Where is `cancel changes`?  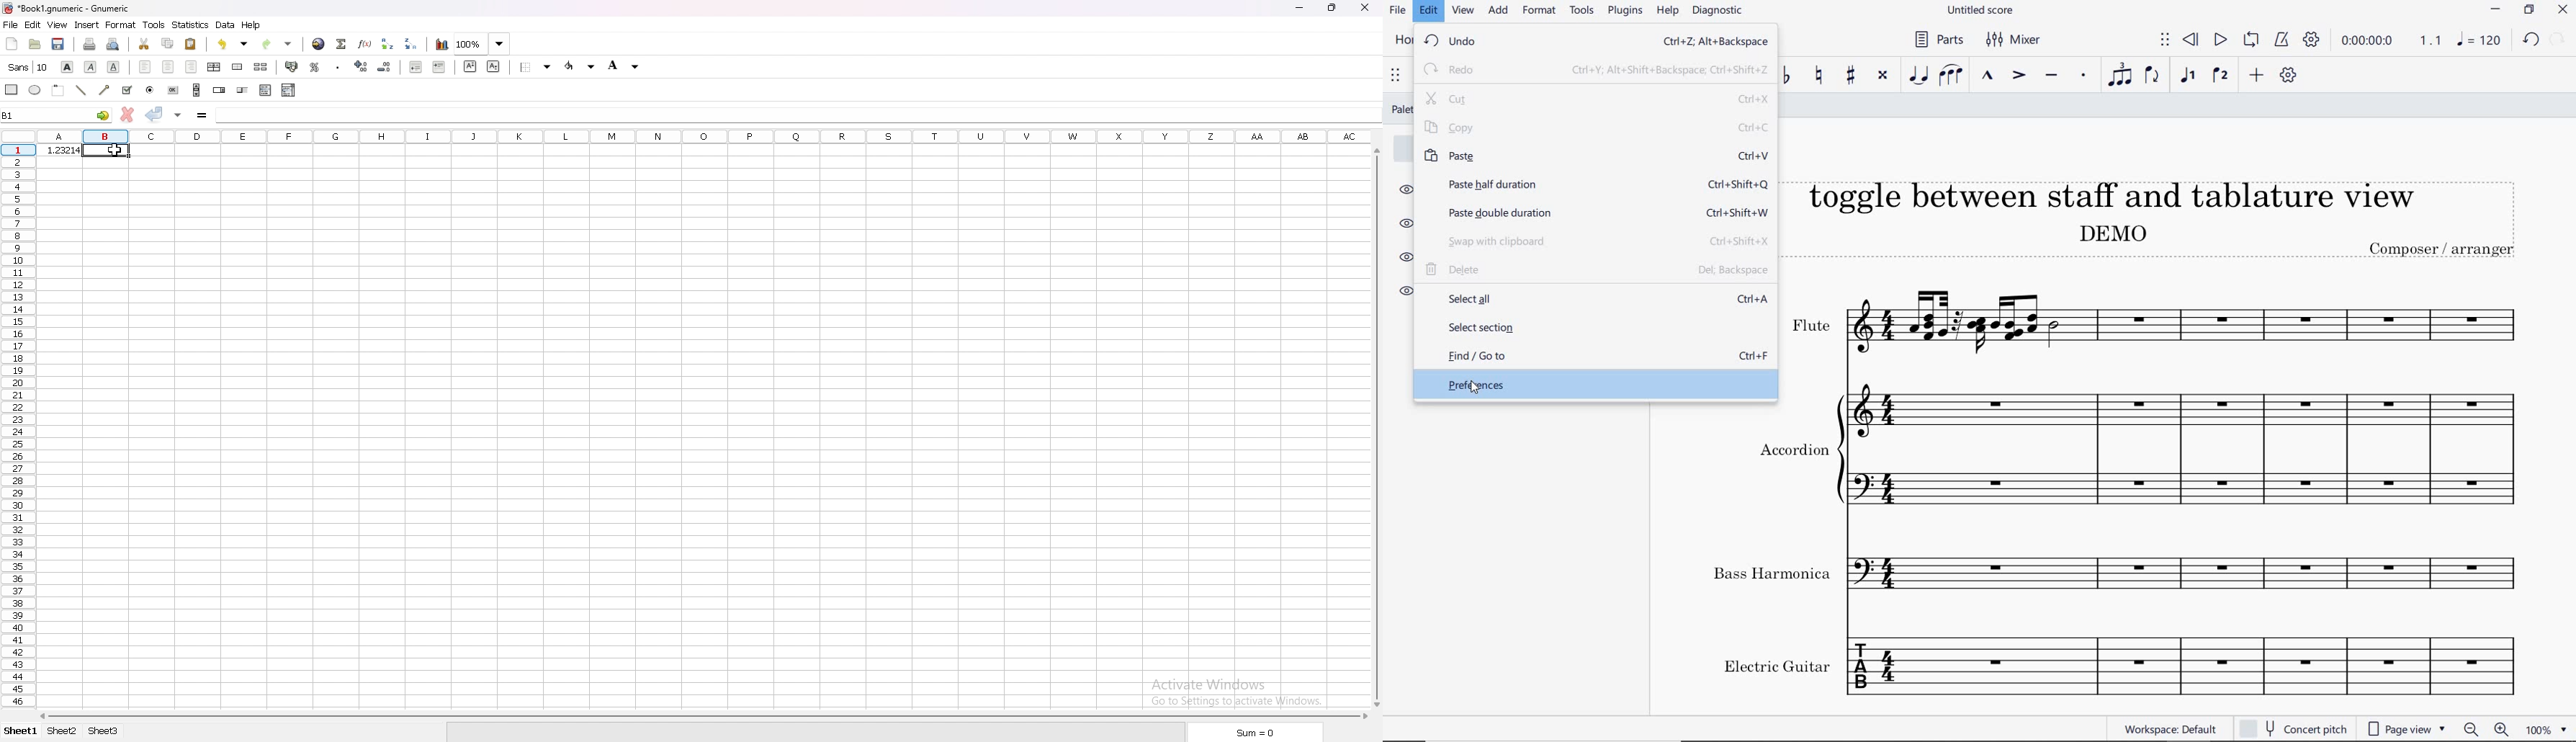
cancel changes is located at coordinates (127, 114).